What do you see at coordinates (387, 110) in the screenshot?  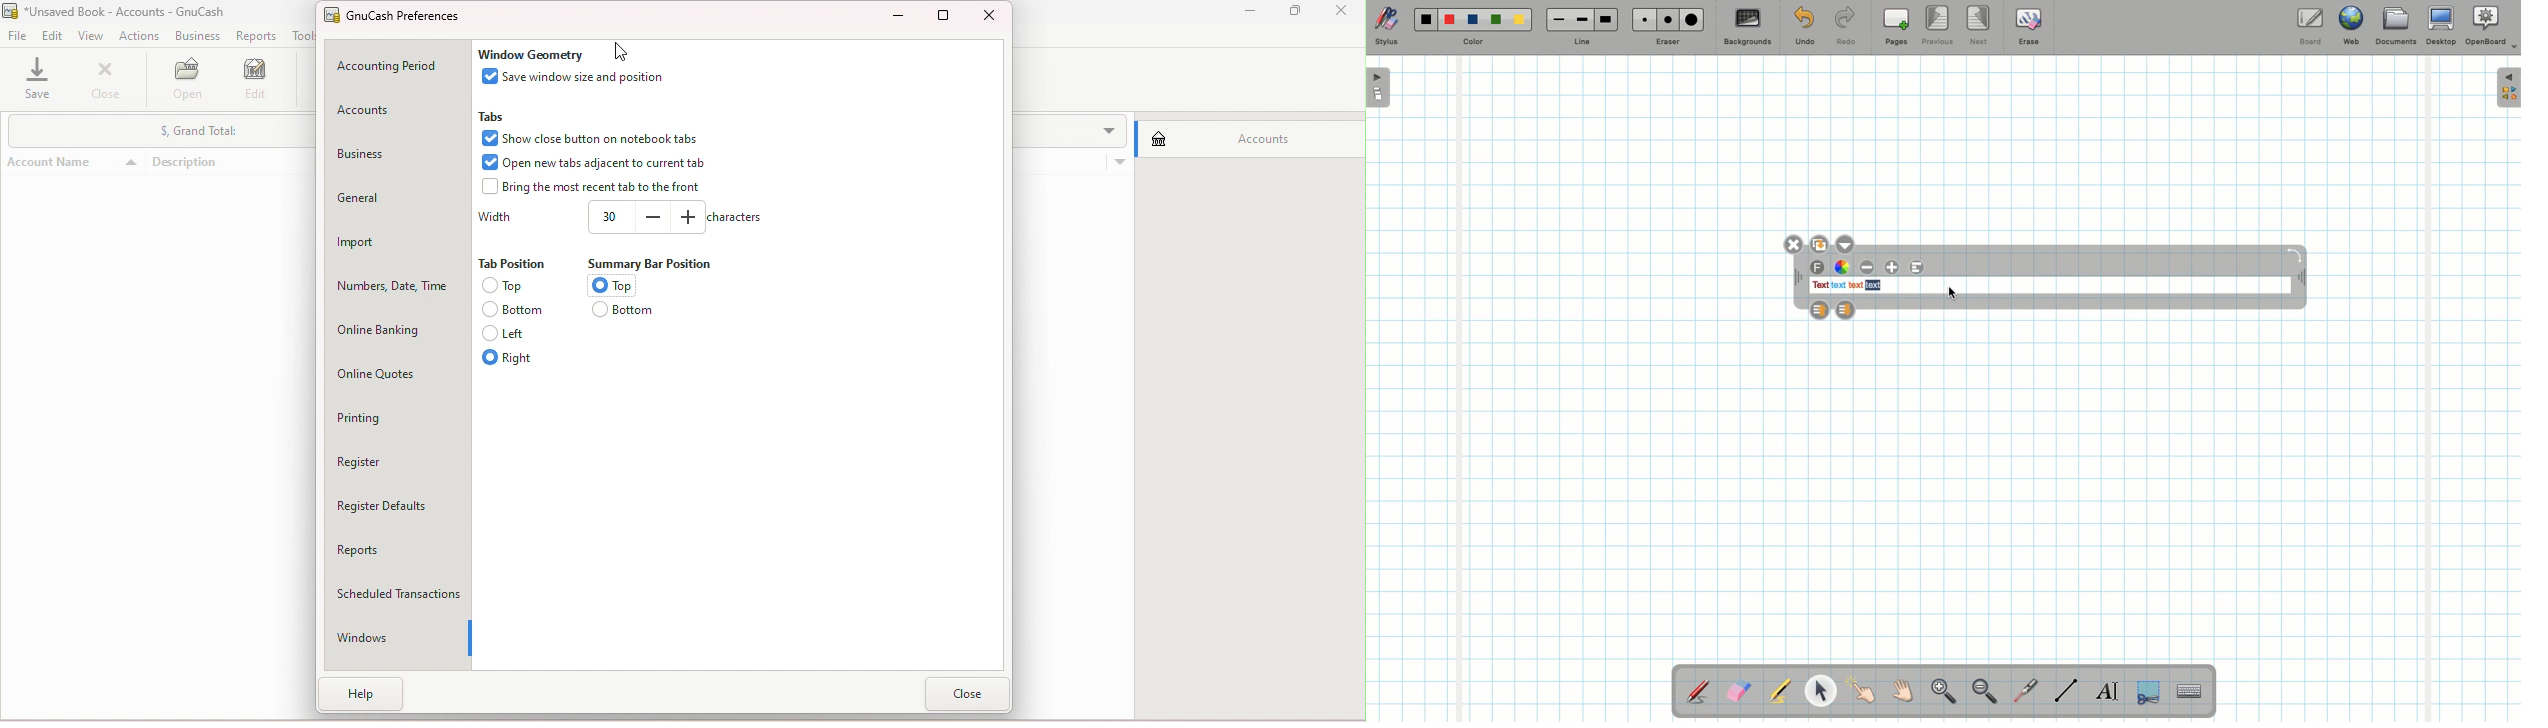 I see `Accounts` at bounding box center [387, 110].